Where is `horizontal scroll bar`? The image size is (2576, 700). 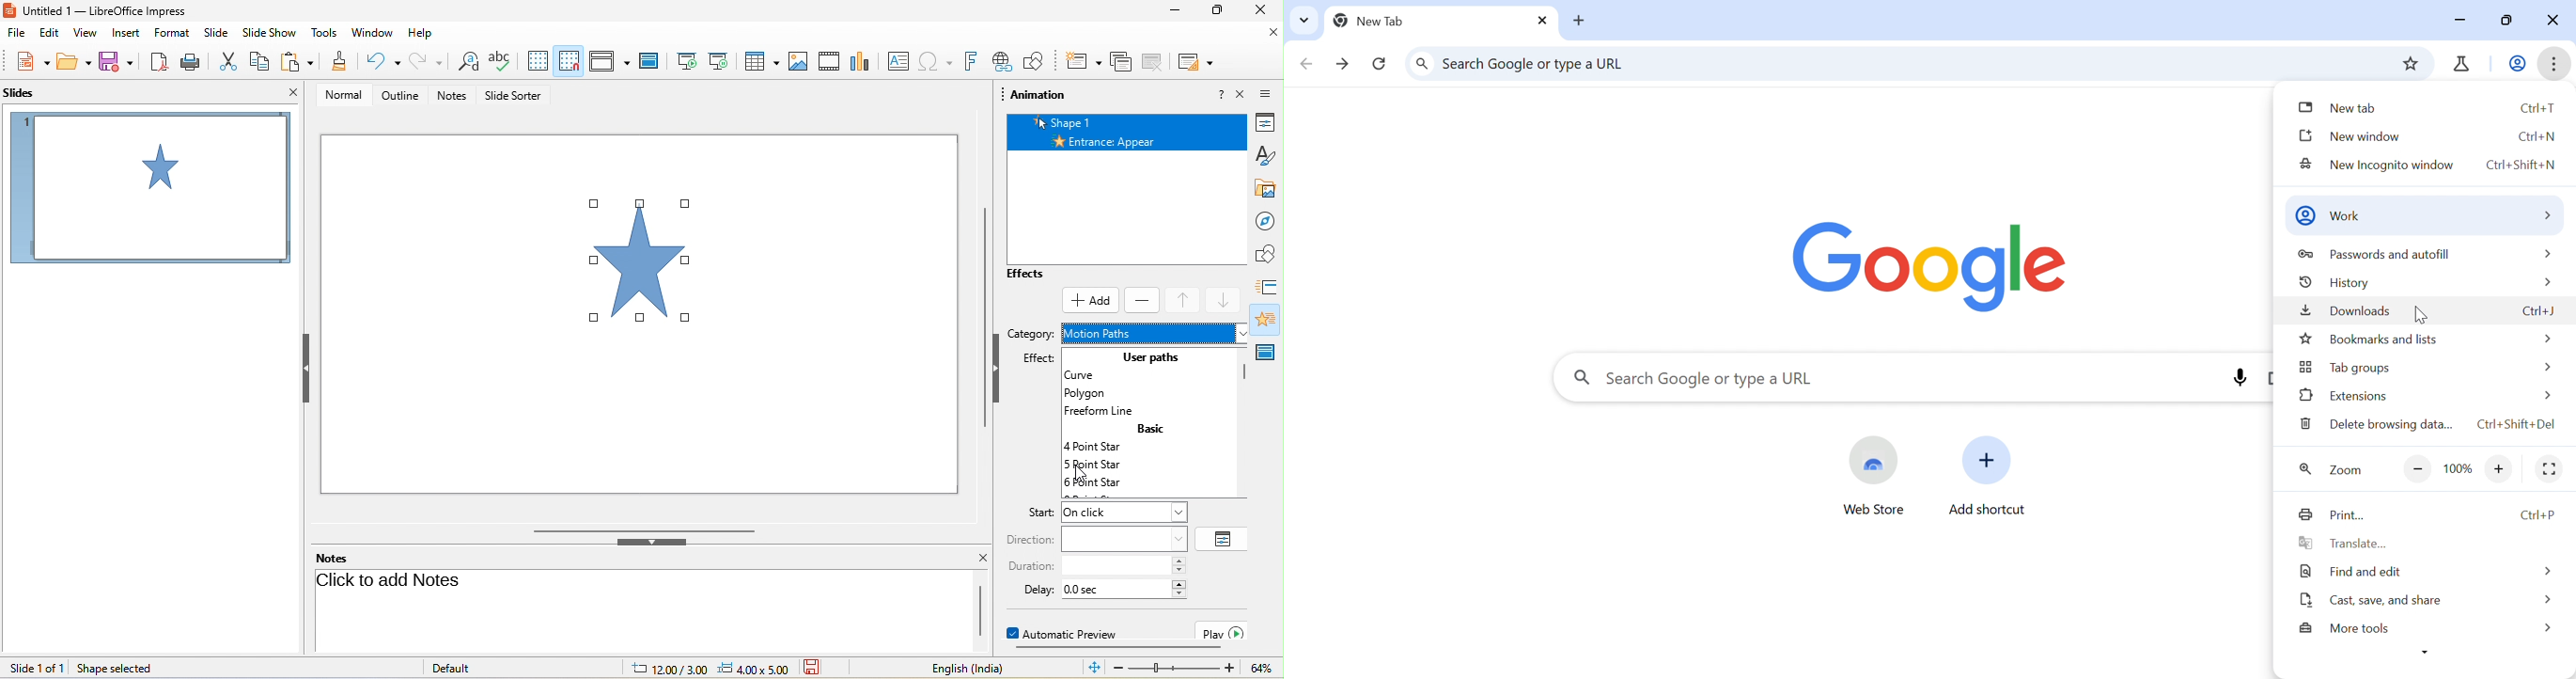 horizontal scroll bar is located at coordinates (1115, 649).